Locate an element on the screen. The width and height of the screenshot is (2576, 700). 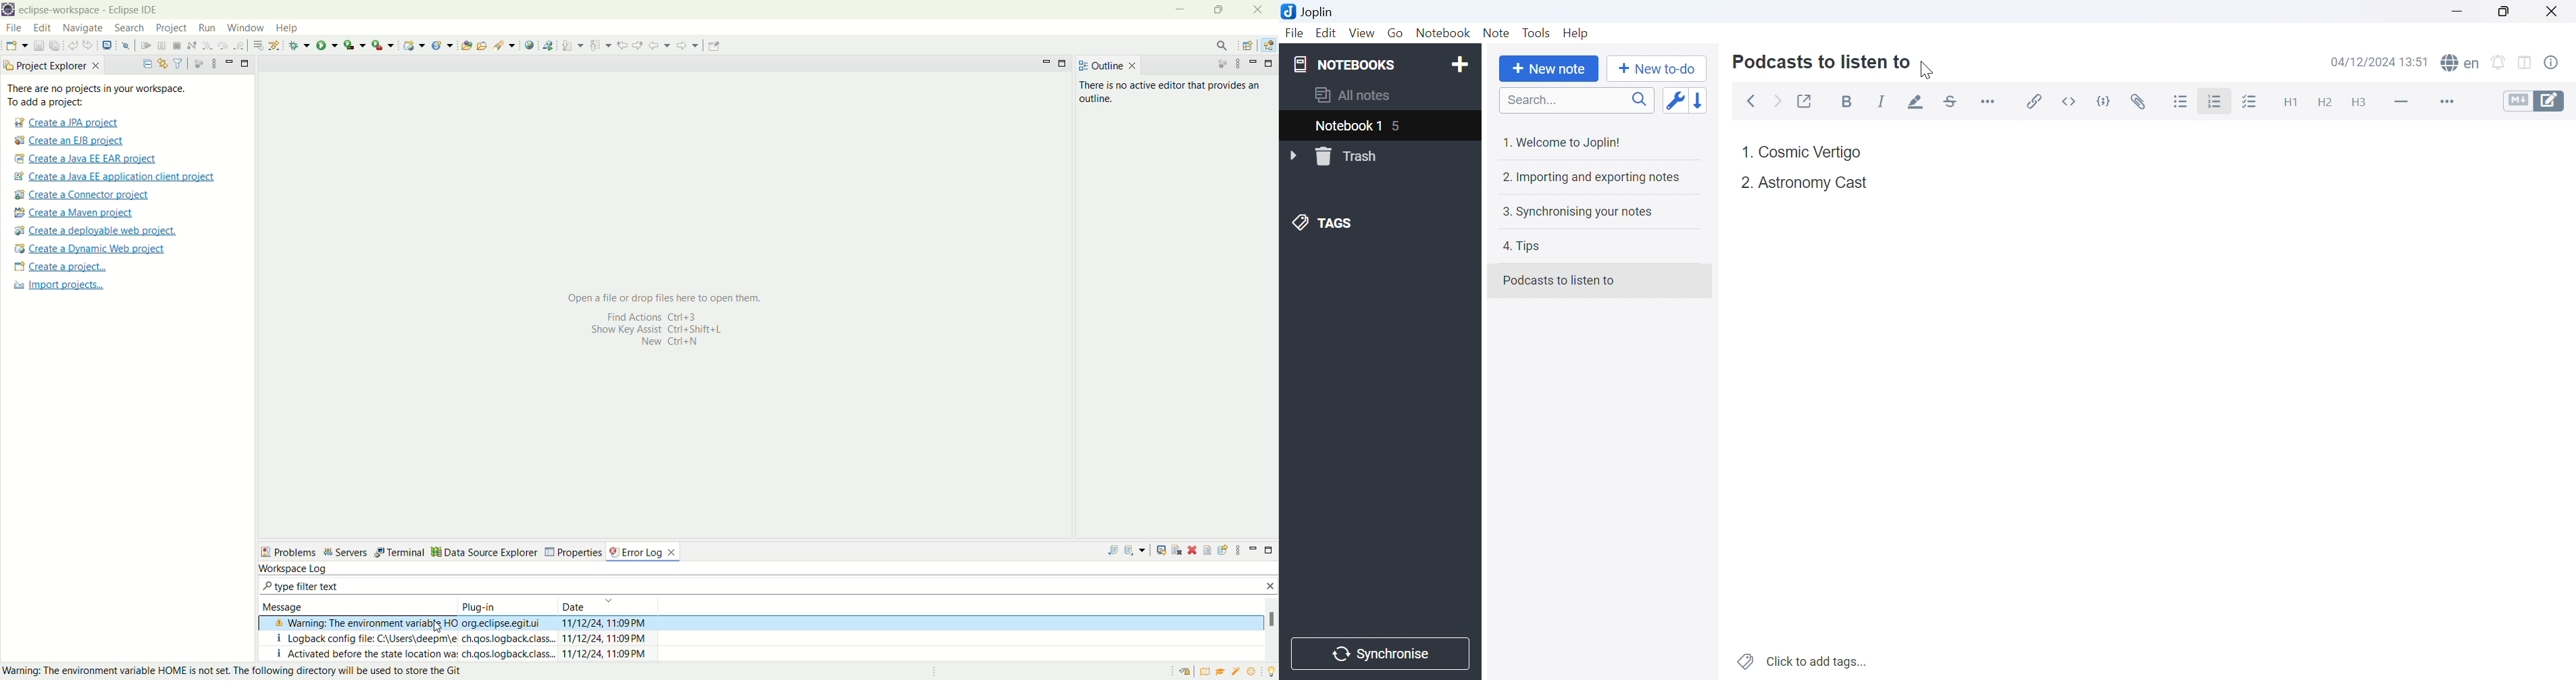
Drop Down is located at coordinates (1294, 156).